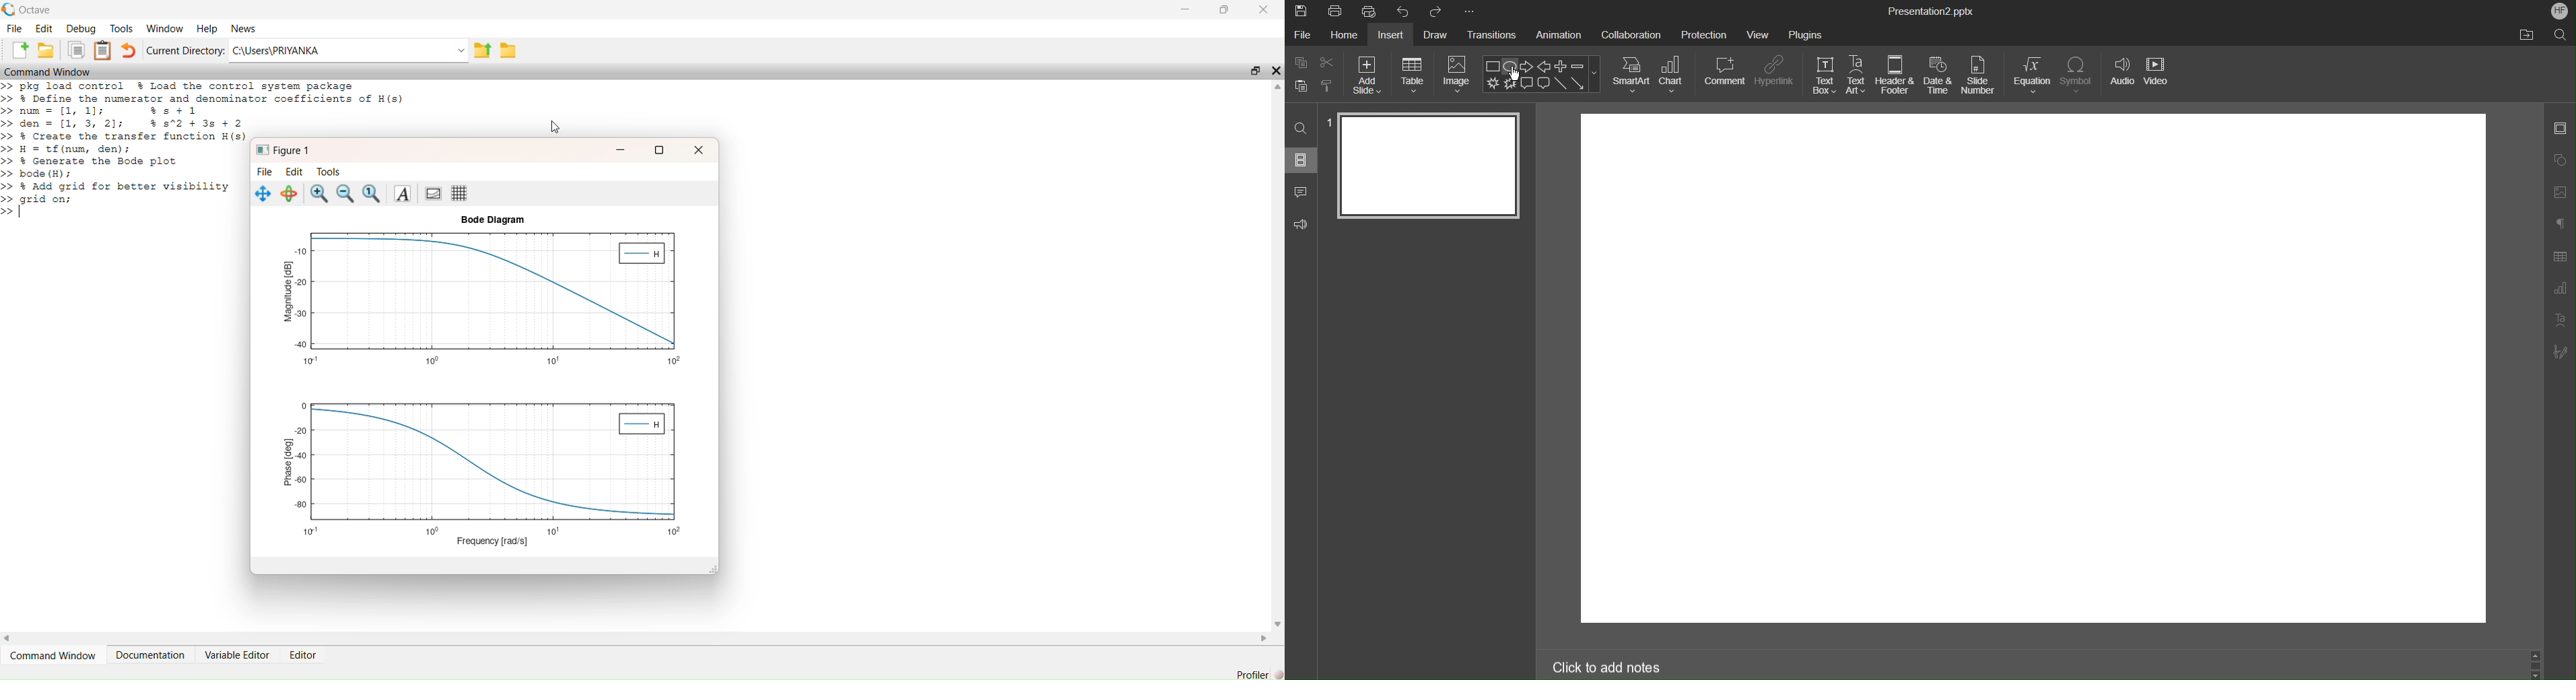 The image size is (2576, 700). I want to click on Octave logo, so click(9, 9).